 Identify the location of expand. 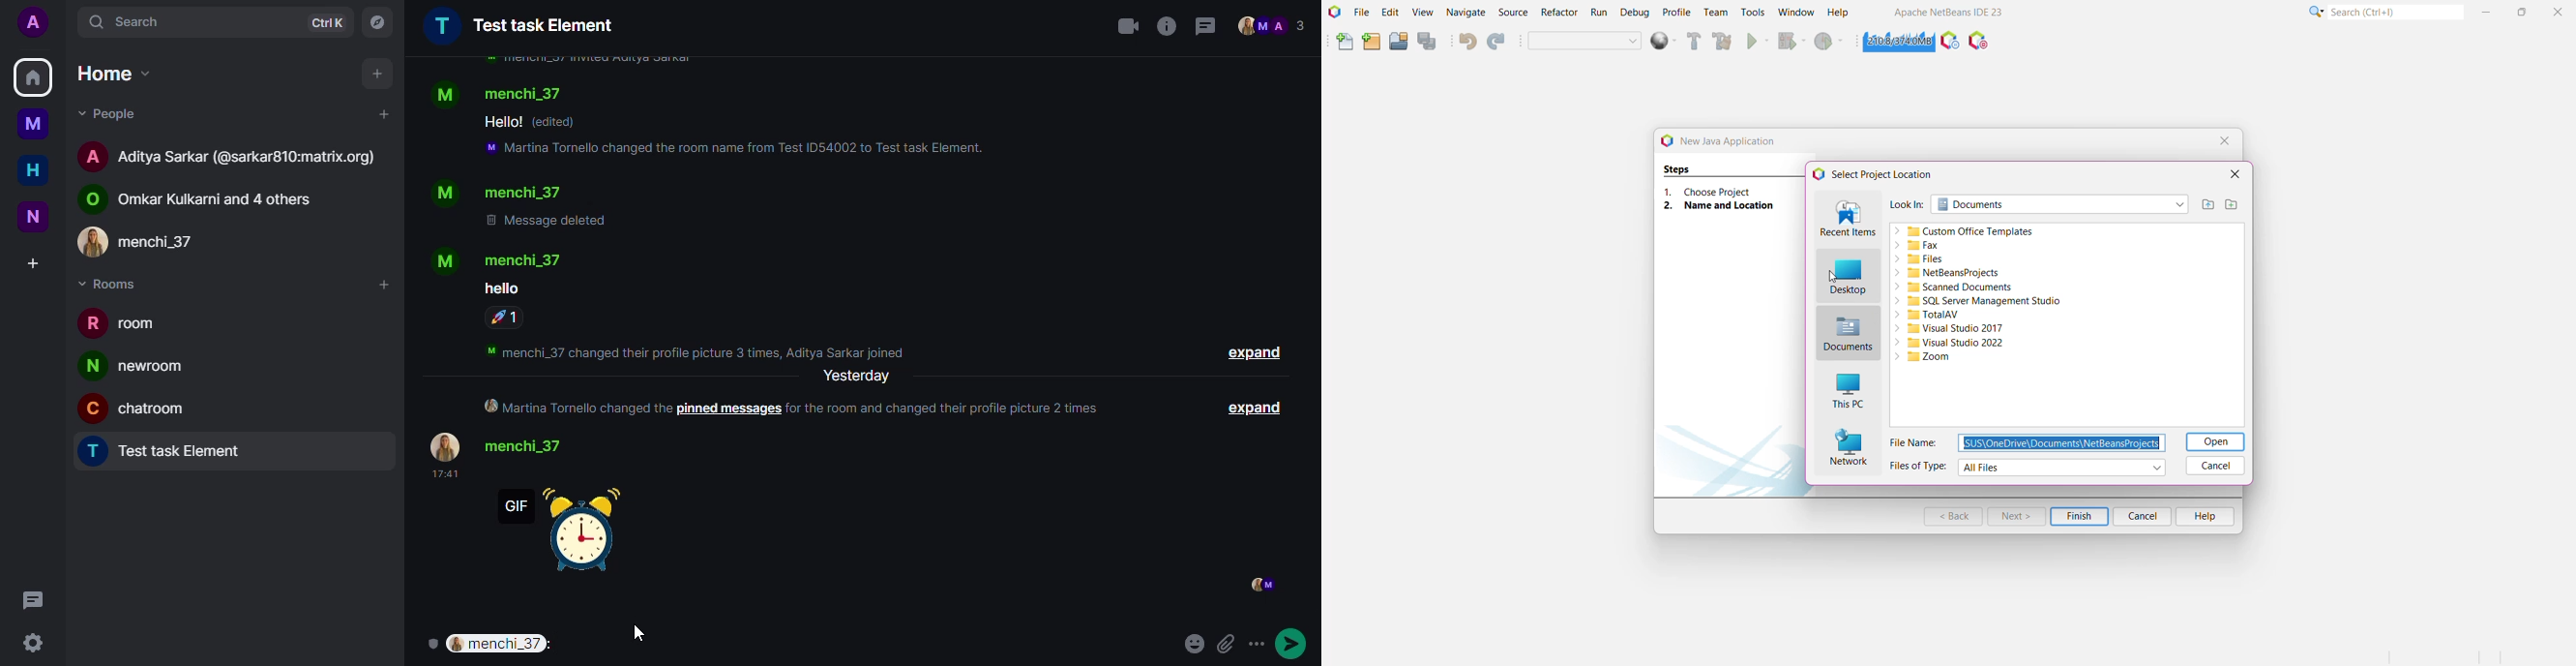
(1254, 354).